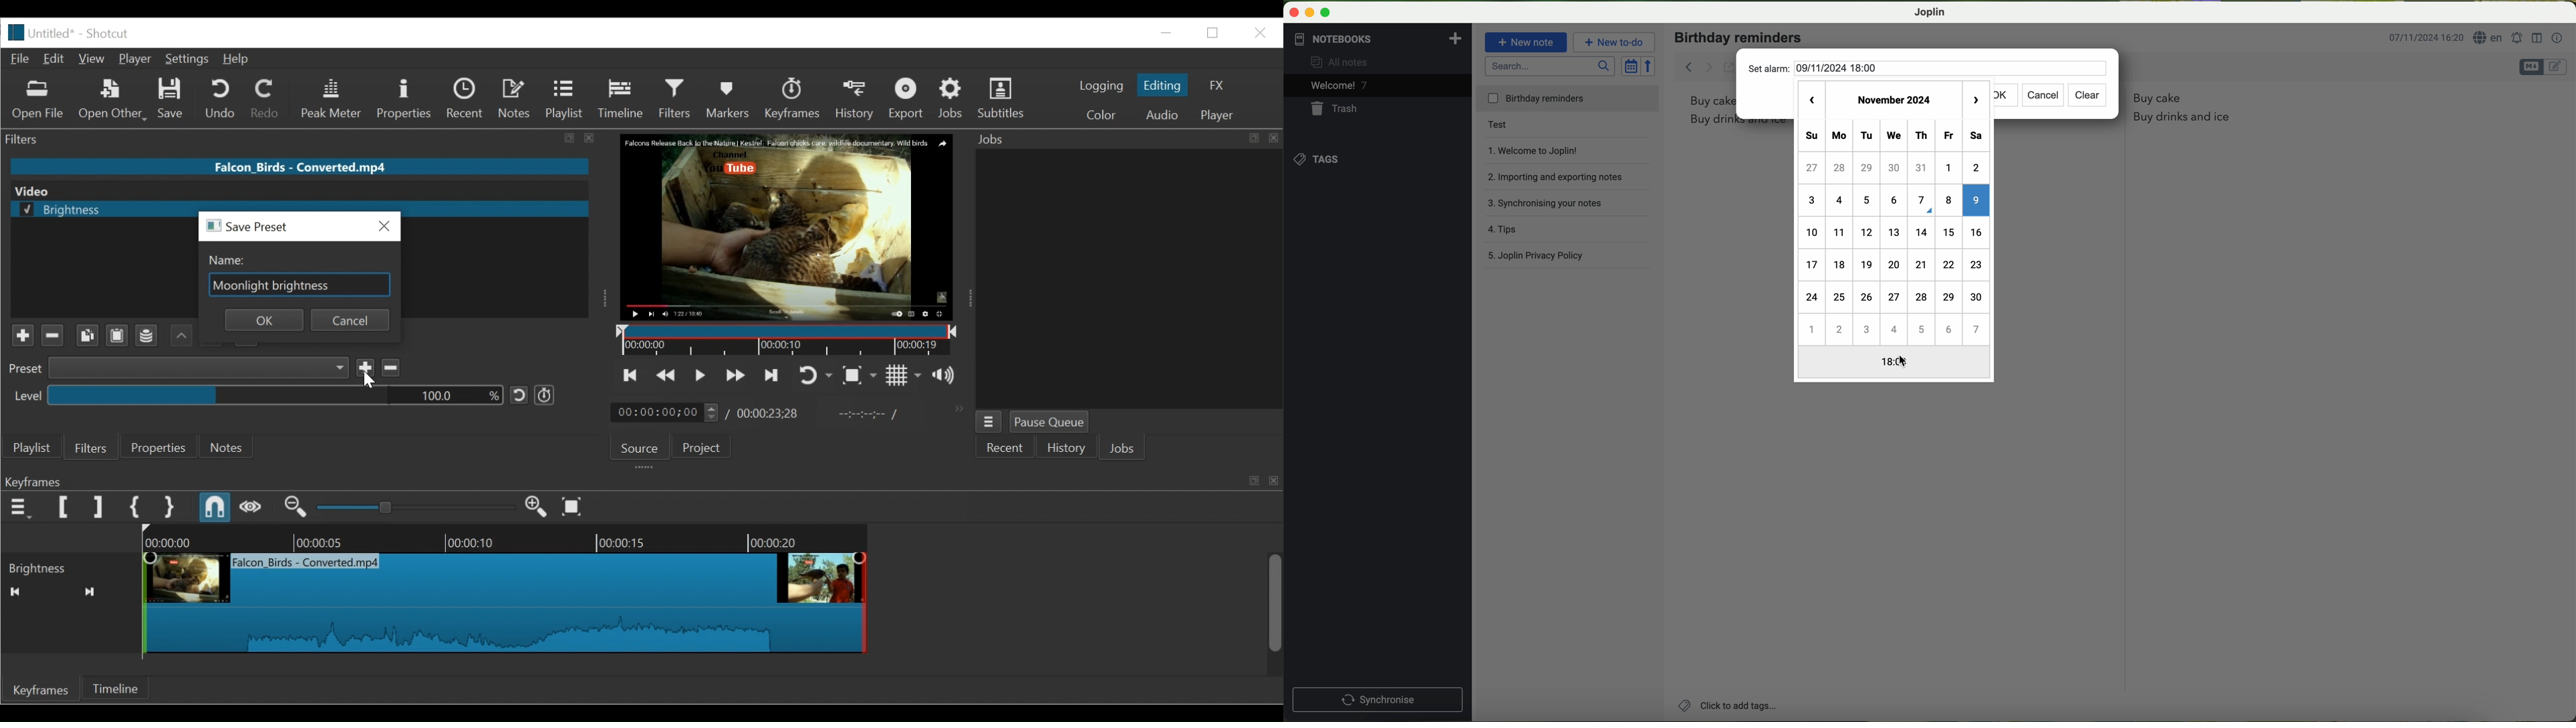 This screenshot has width=2576, height=728. Describe the element at coordinates (98, 507) in the screenshot. I see `Set Filter last` at that location.